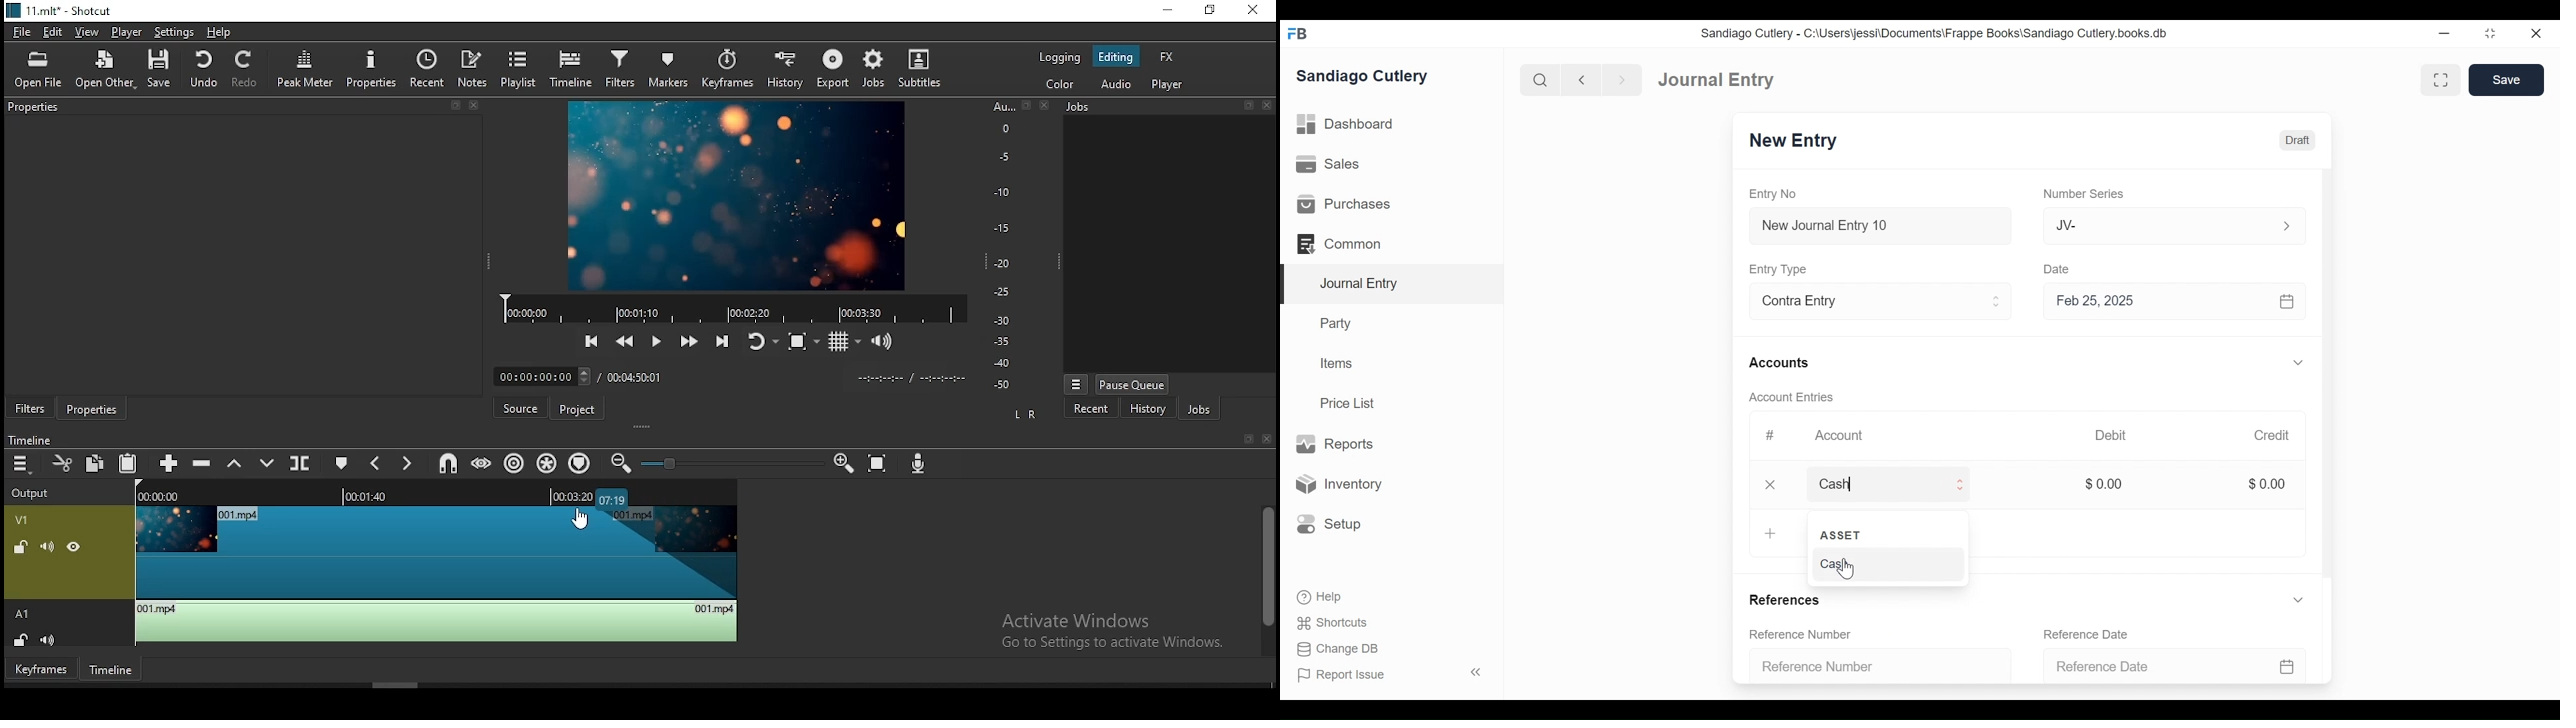 The height and width of the screenshot is (728, 2576). What do you see at coordinates (169, 462) in the screenshot?
I see `append` at bounding box center [169, 462].